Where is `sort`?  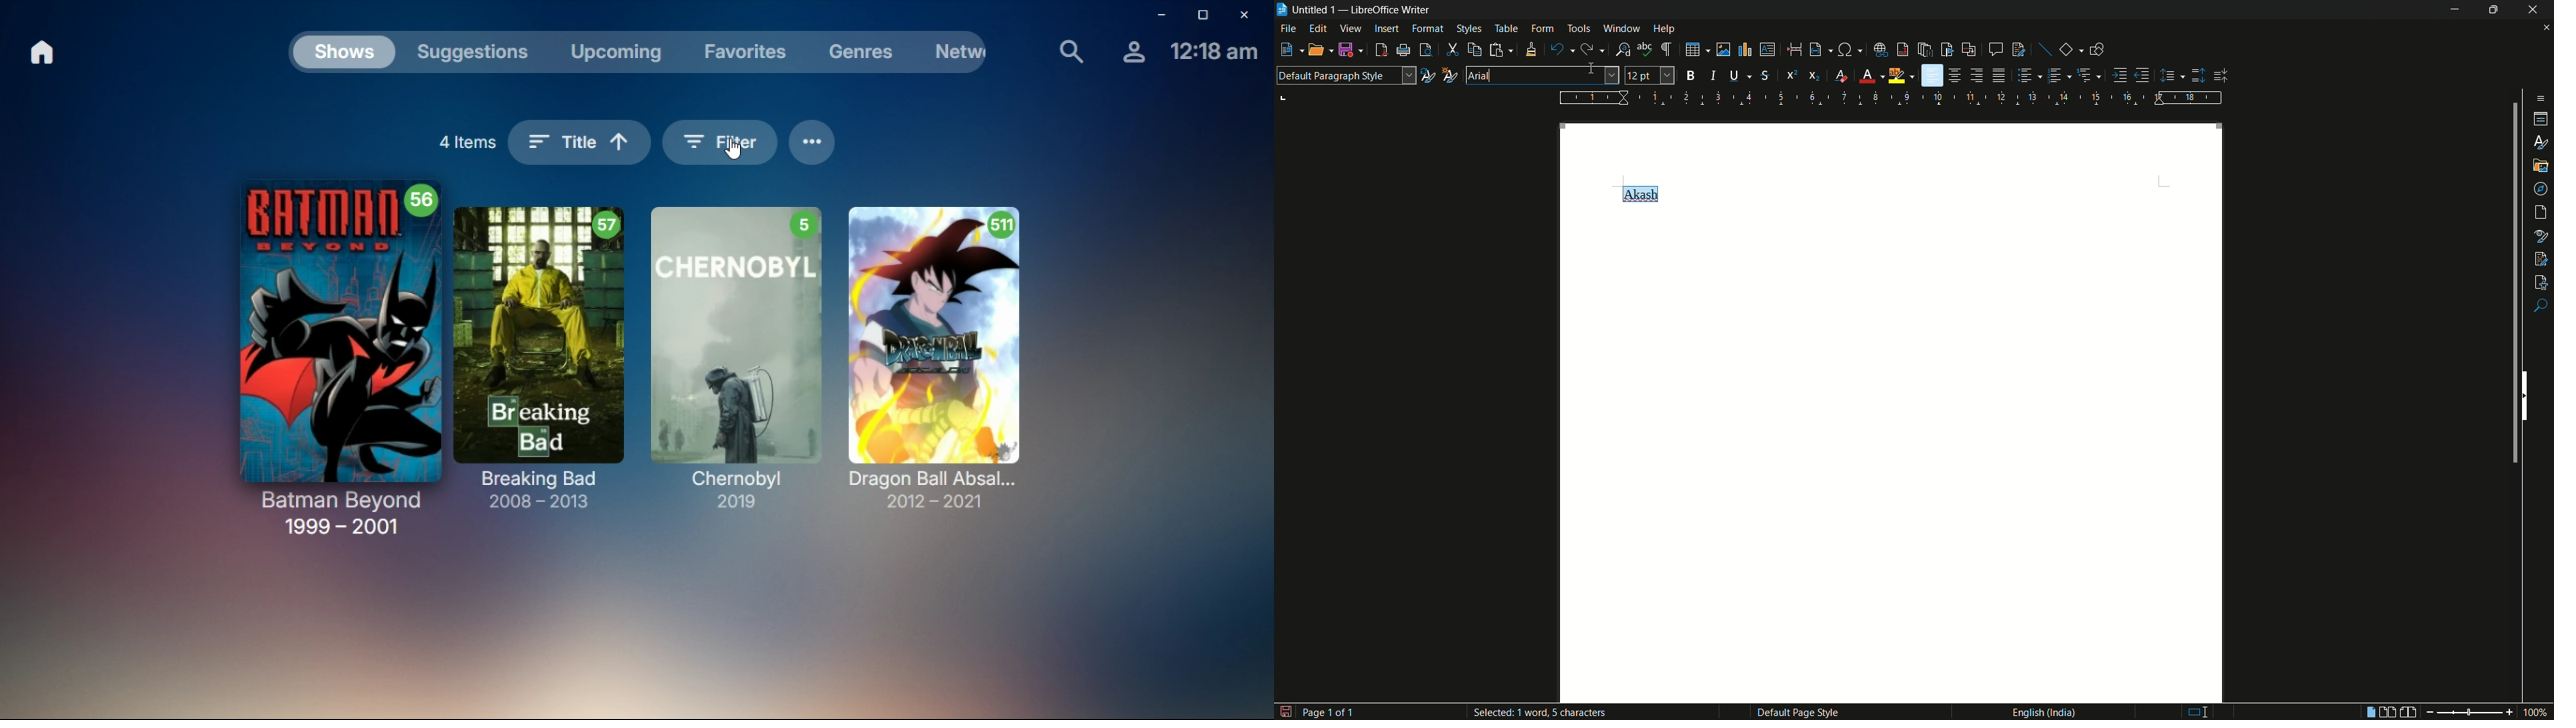
sort is located at coordinates (577, 143).